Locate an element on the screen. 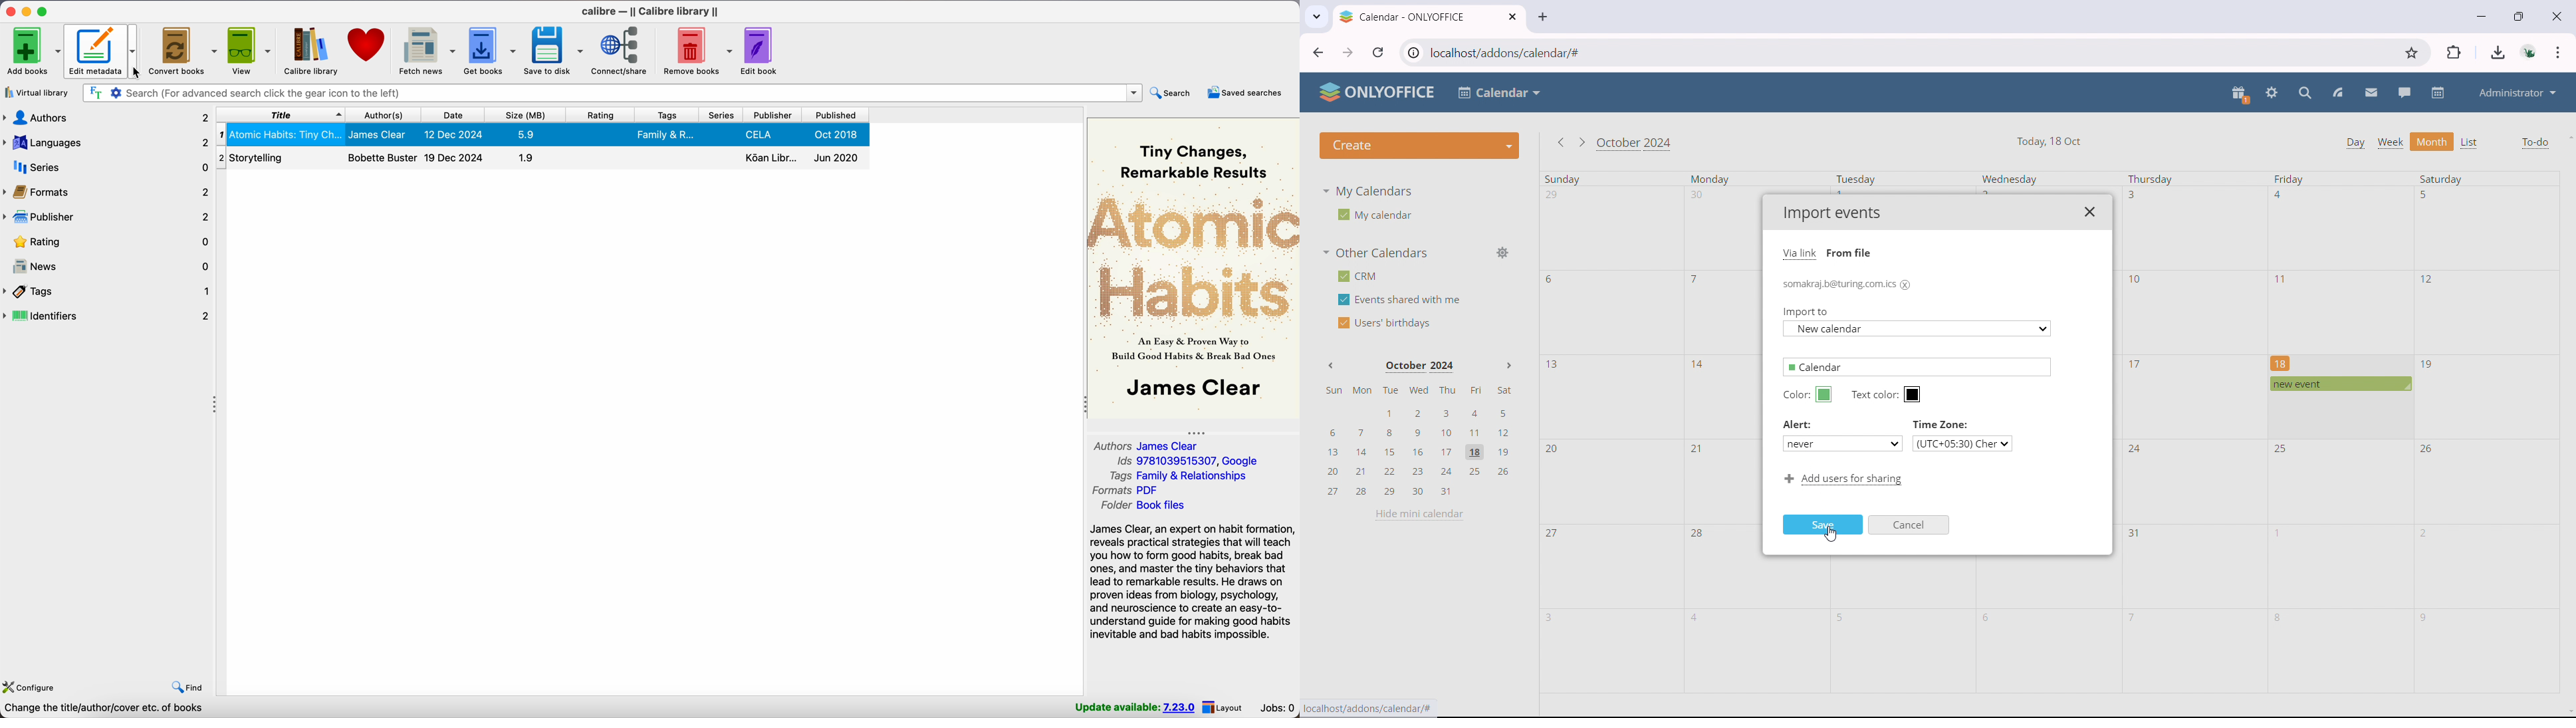 This screenshot has width=2576, height=728. donate is located at coordinates (368, 46).